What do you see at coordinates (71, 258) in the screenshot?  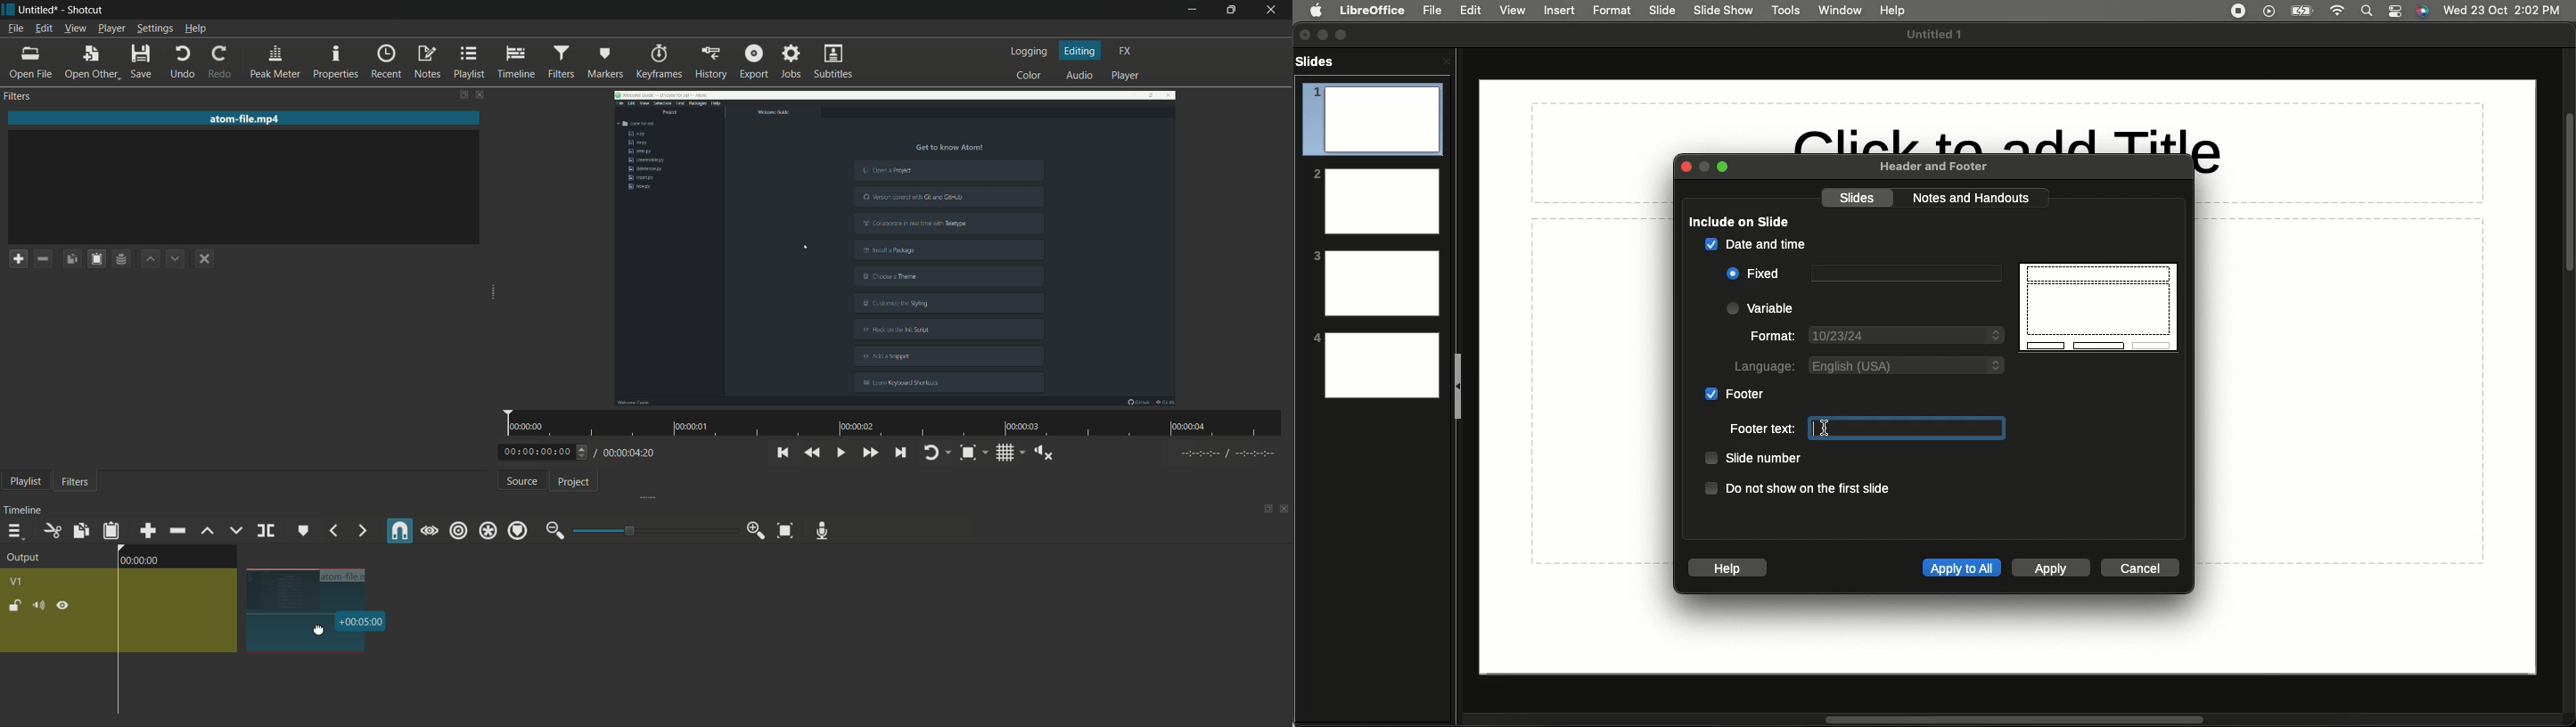 I see `paste` at bounding box center [71, 258].